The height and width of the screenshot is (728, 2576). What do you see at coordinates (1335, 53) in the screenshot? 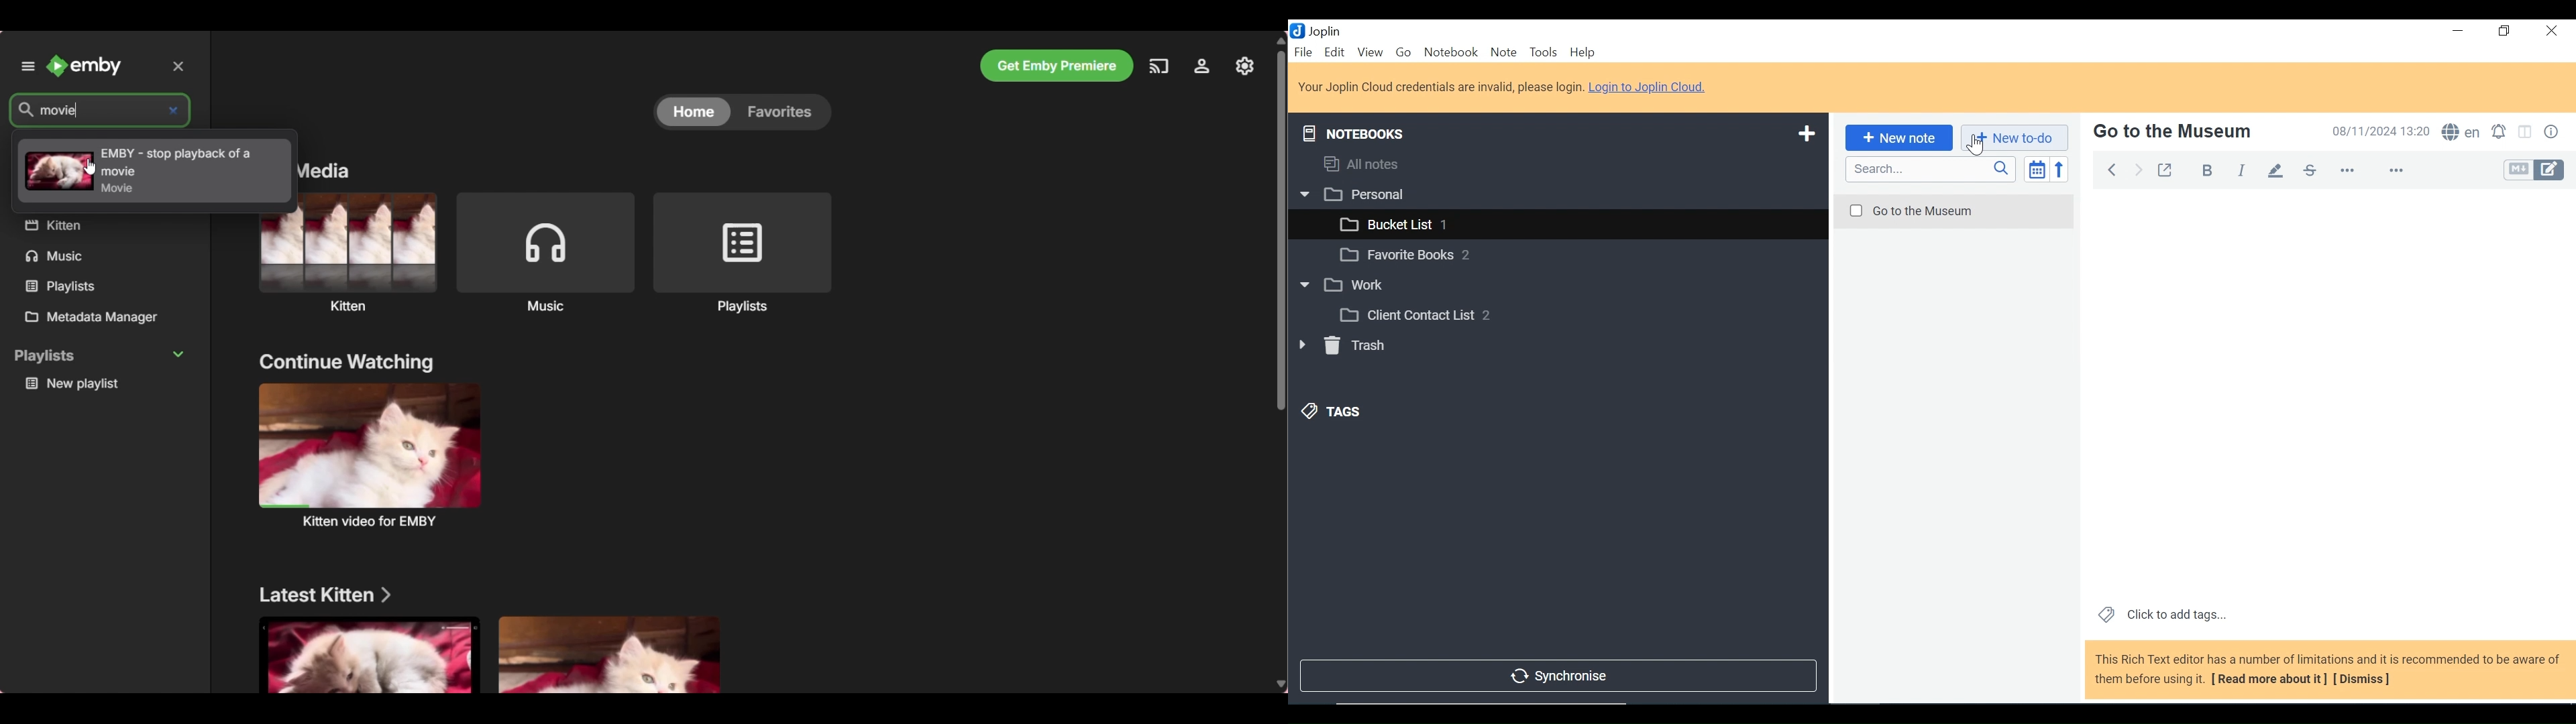
I see `Edit` at bounding box center [1335, 53].